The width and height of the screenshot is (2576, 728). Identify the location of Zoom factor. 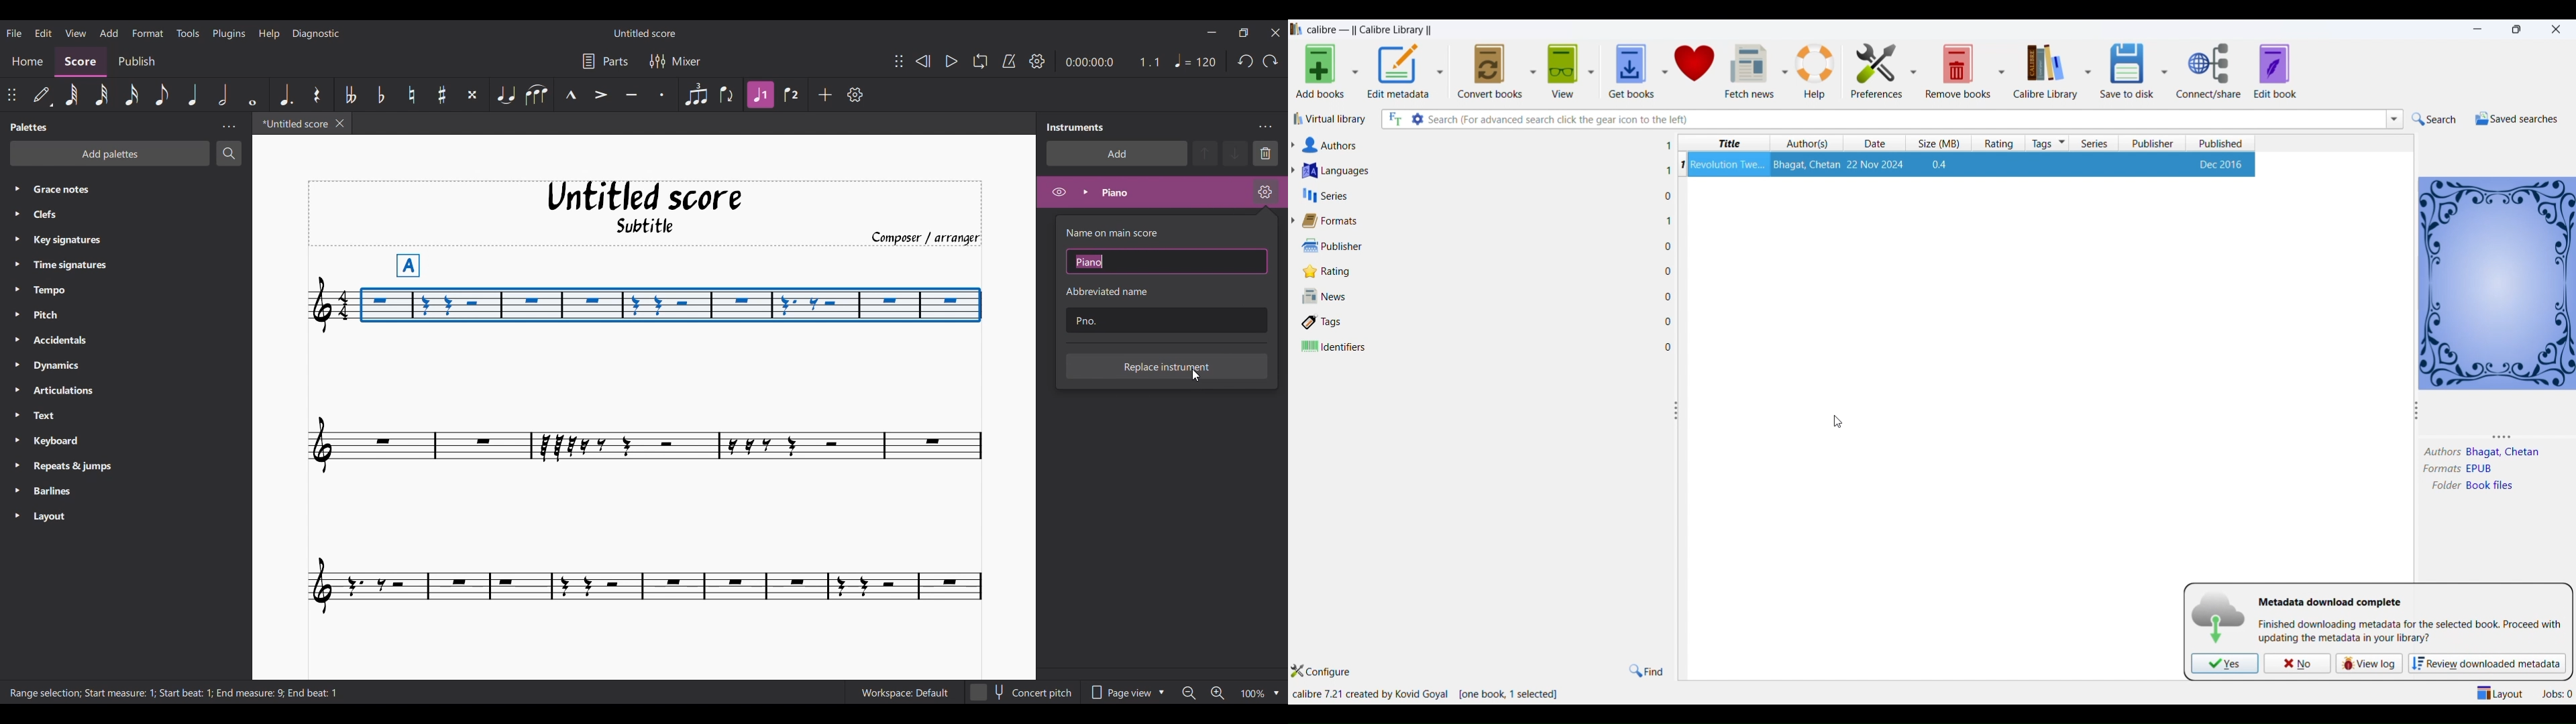
(1253, 694).